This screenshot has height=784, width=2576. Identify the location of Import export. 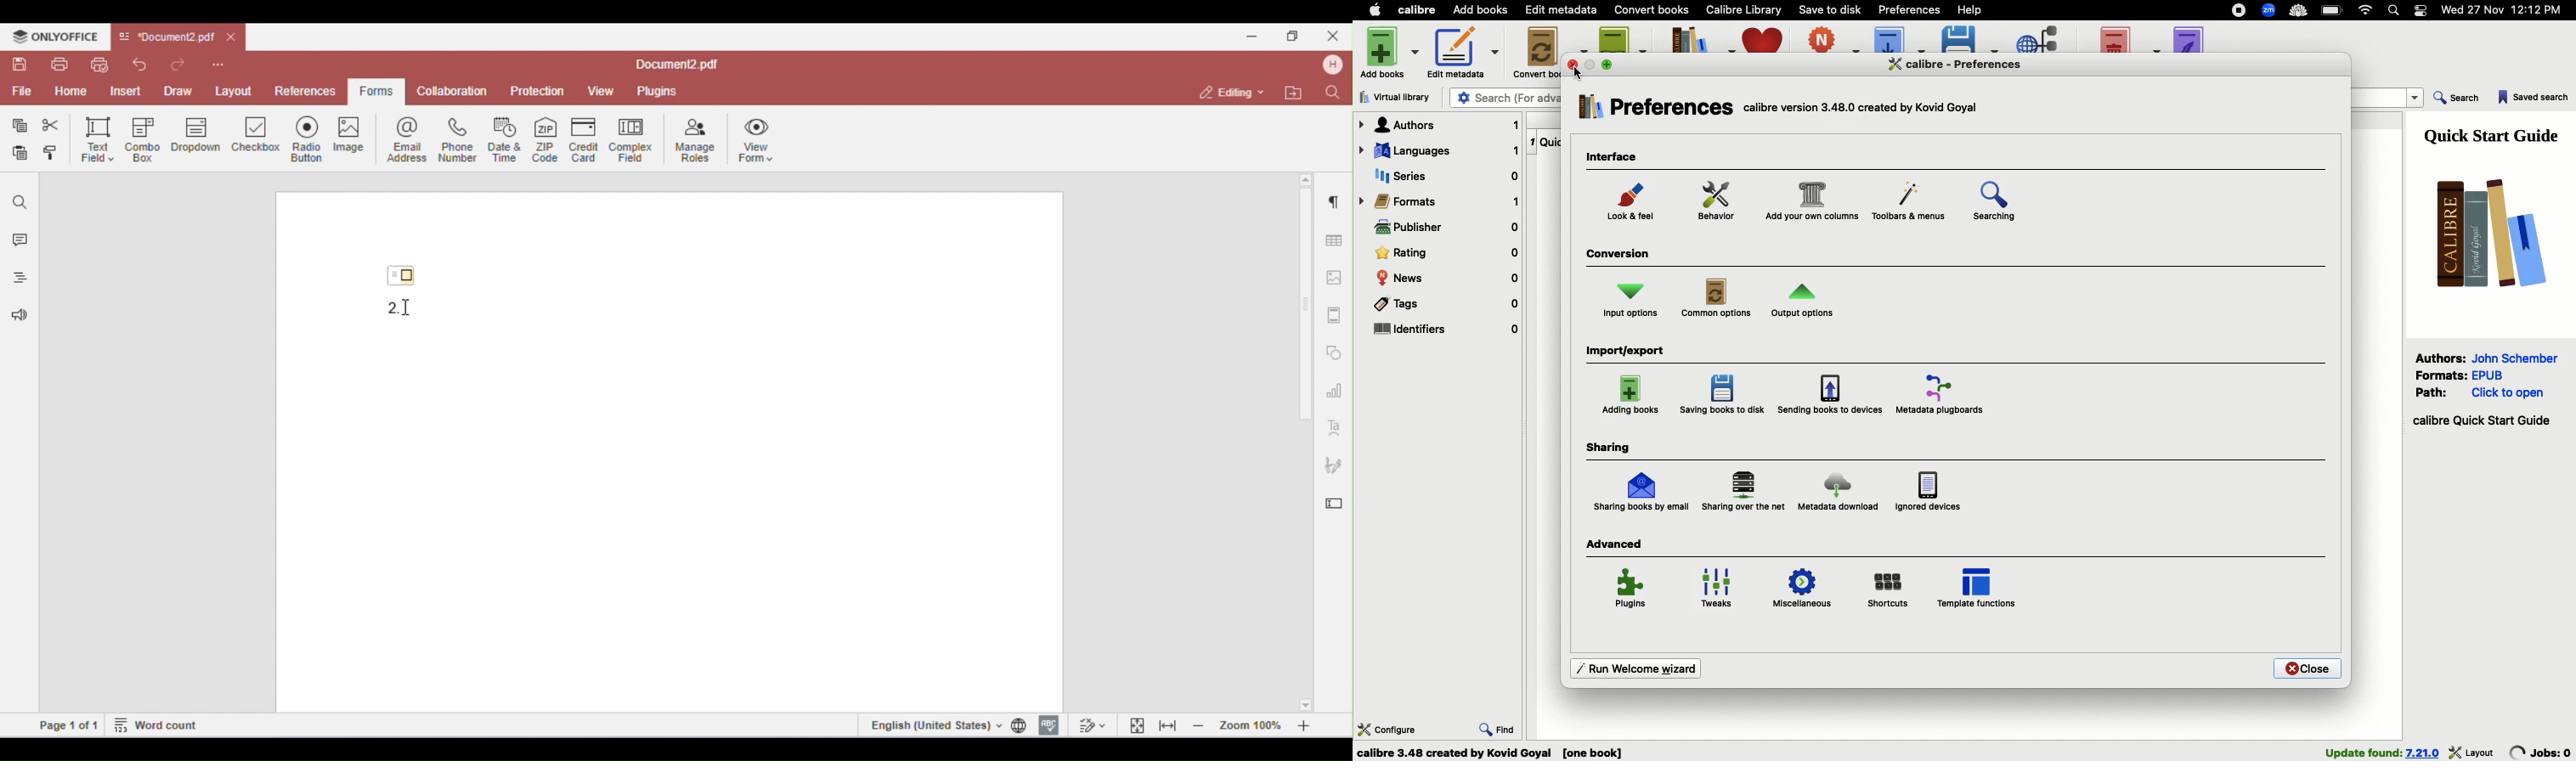
(1630, 352).